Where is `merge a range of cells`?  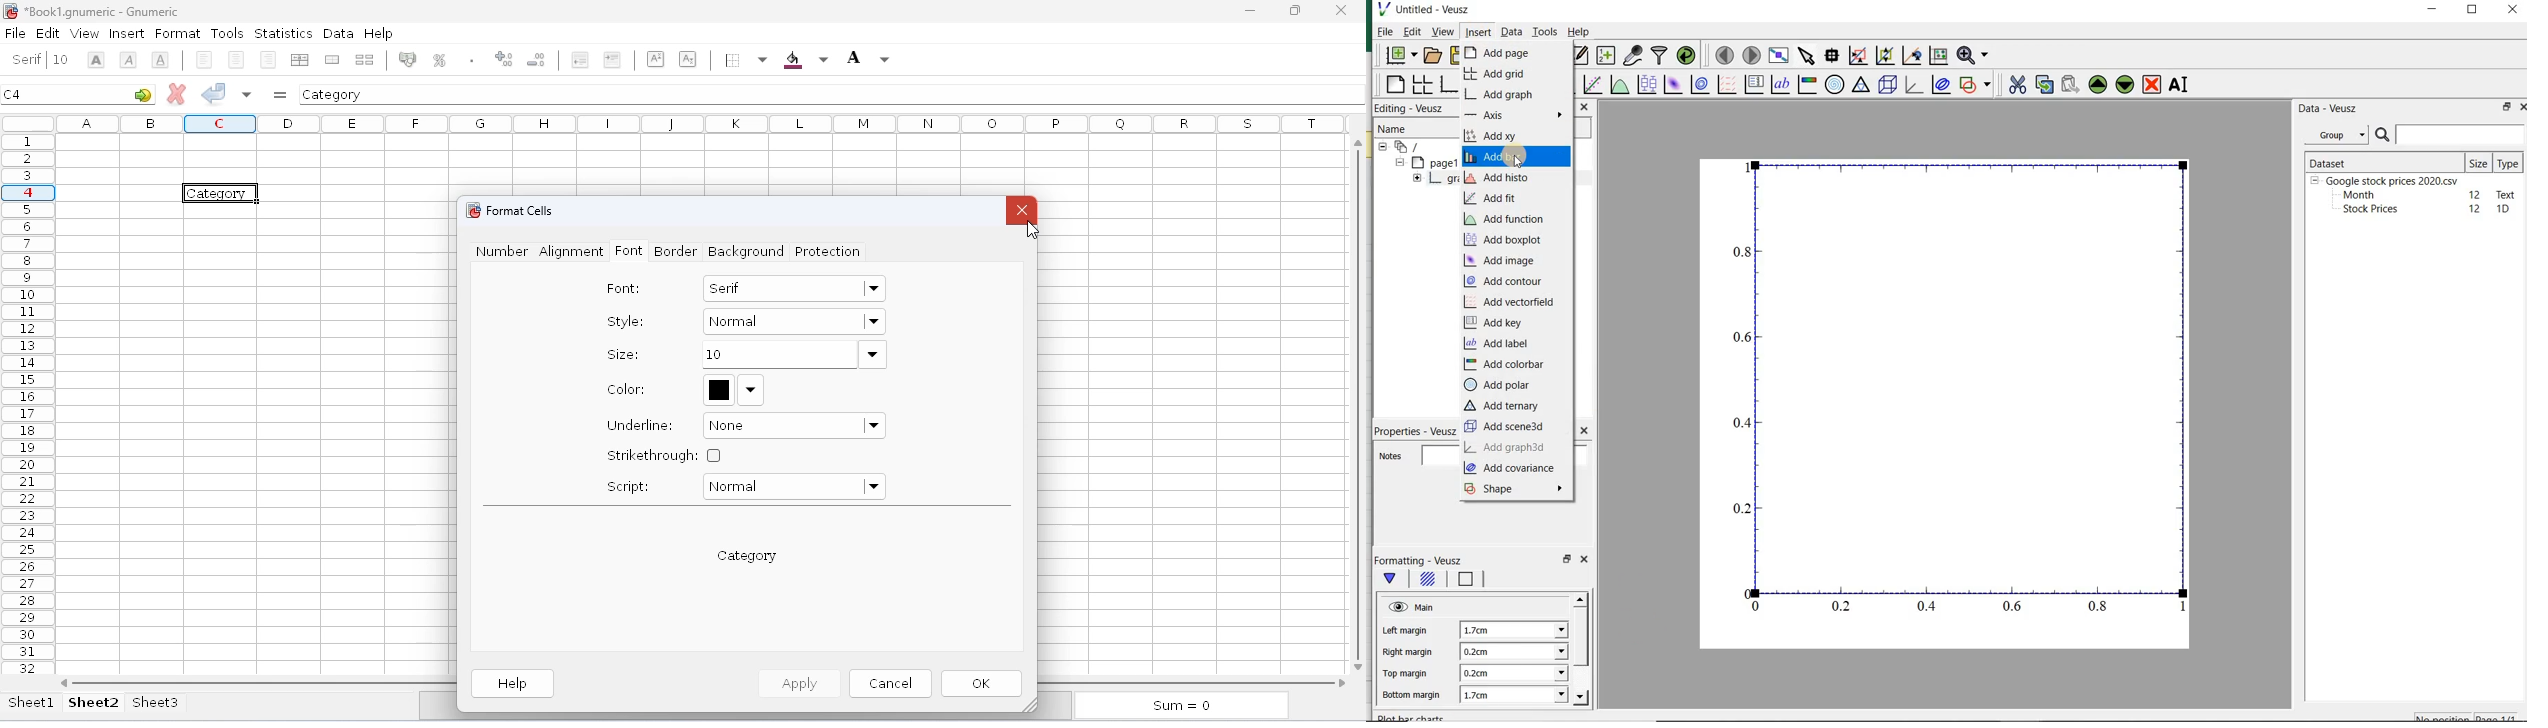
merge a range of cells is located at coordinates (365, 59).